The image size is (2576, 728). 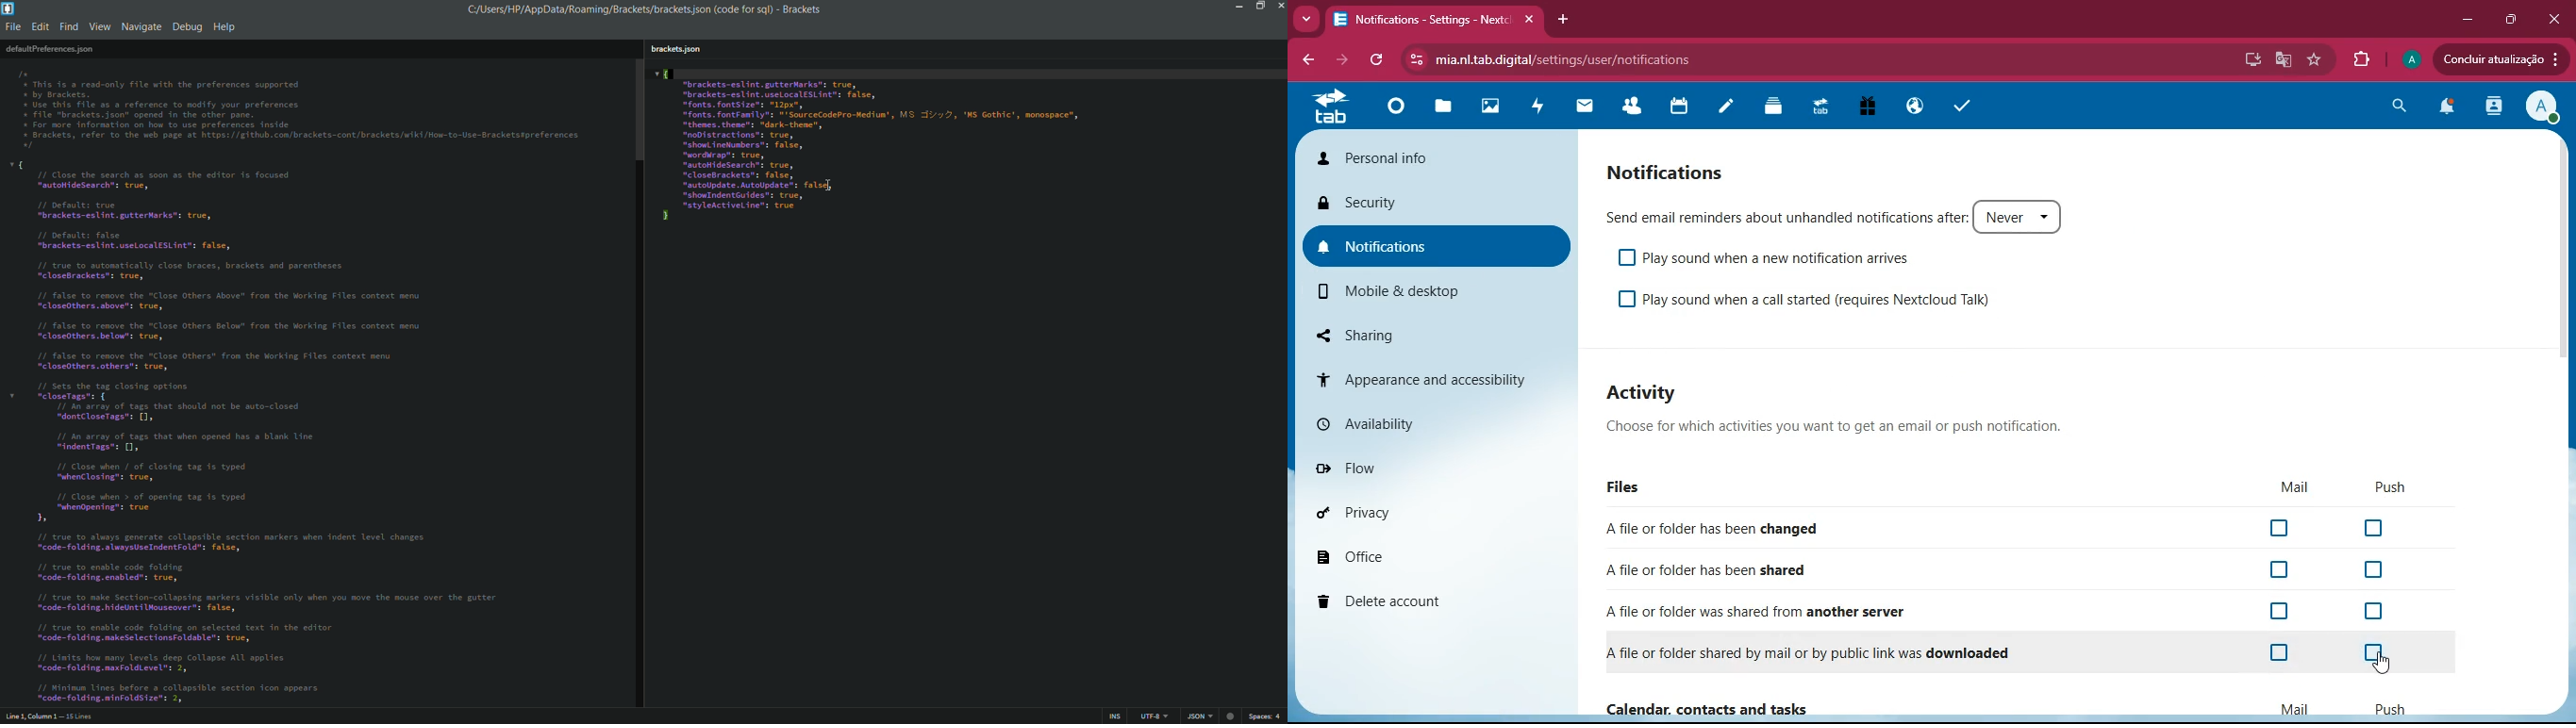 What do you see at coordinates (2513, 21) in the screenshot?
I see `maximize` at bounding box center [2513, 21].